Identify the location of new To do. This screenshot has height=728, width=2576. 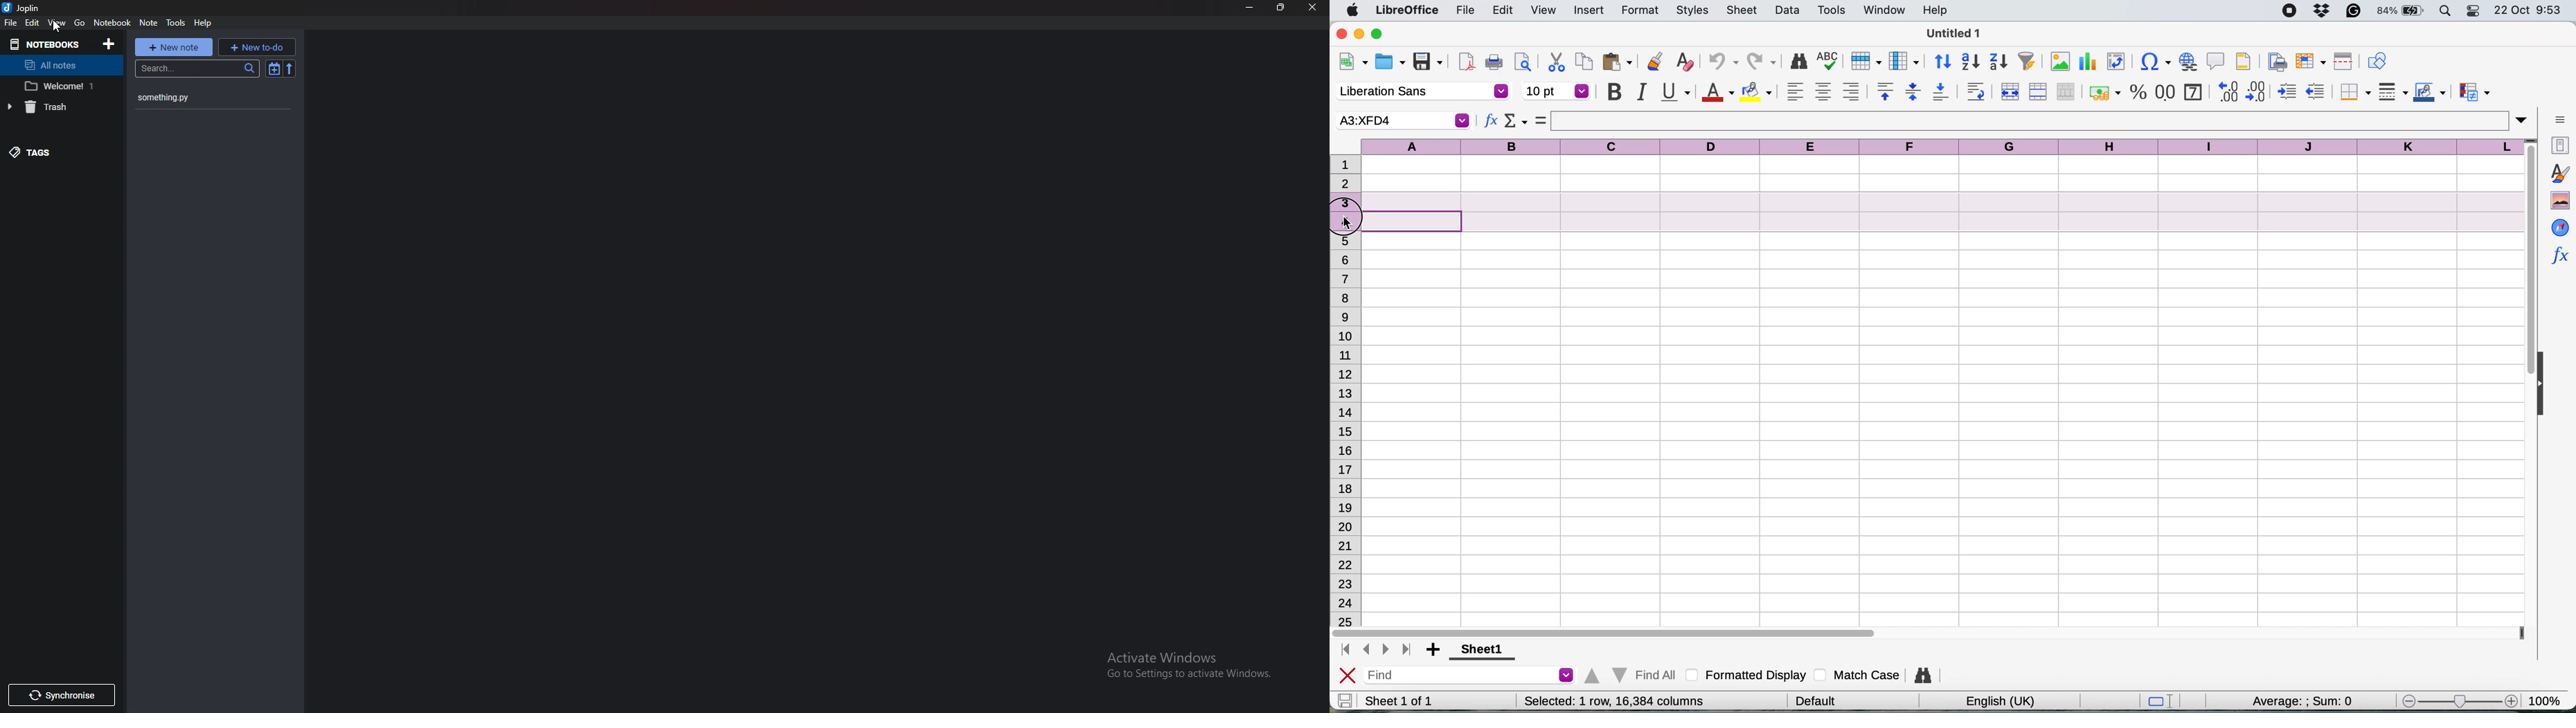
(255, 48).